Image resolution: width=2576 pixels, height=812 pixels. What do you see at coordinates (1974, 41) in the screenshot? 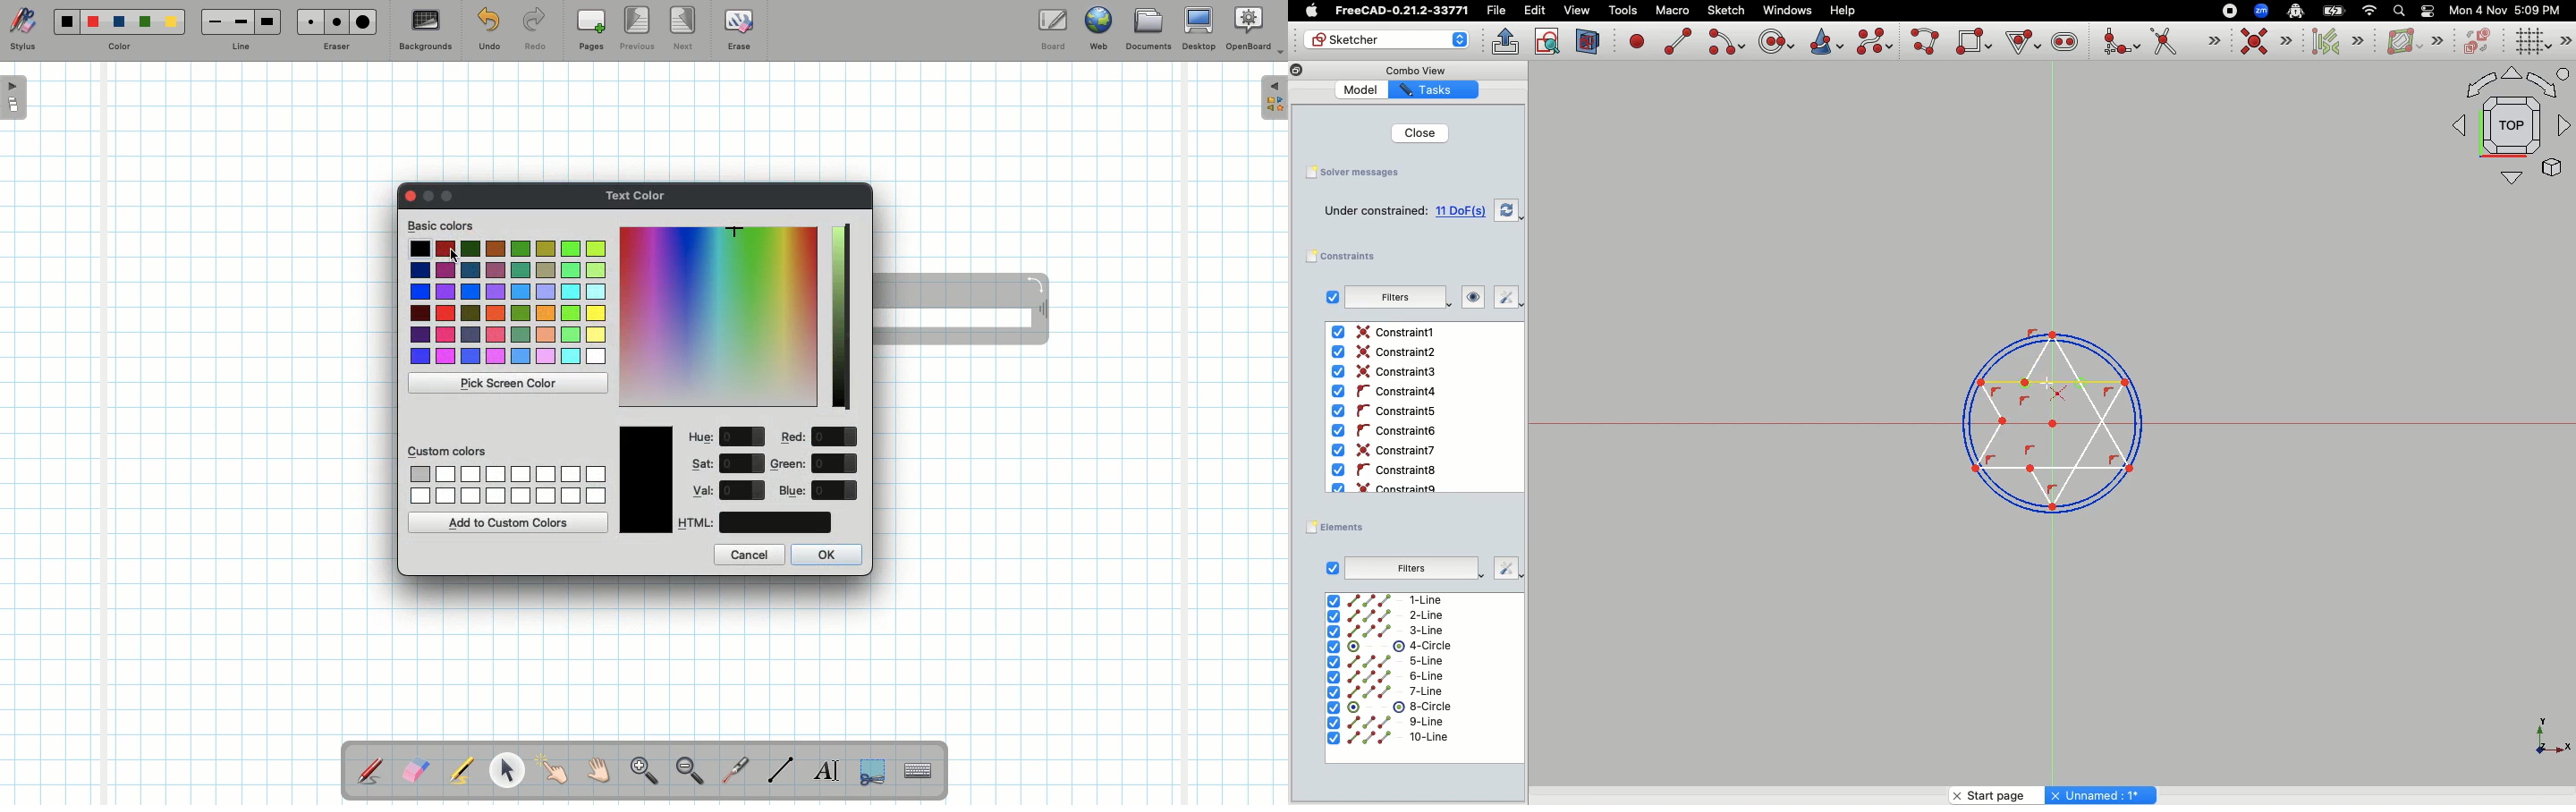
I see `Create rectangle` at bounding box center [1974, 41].